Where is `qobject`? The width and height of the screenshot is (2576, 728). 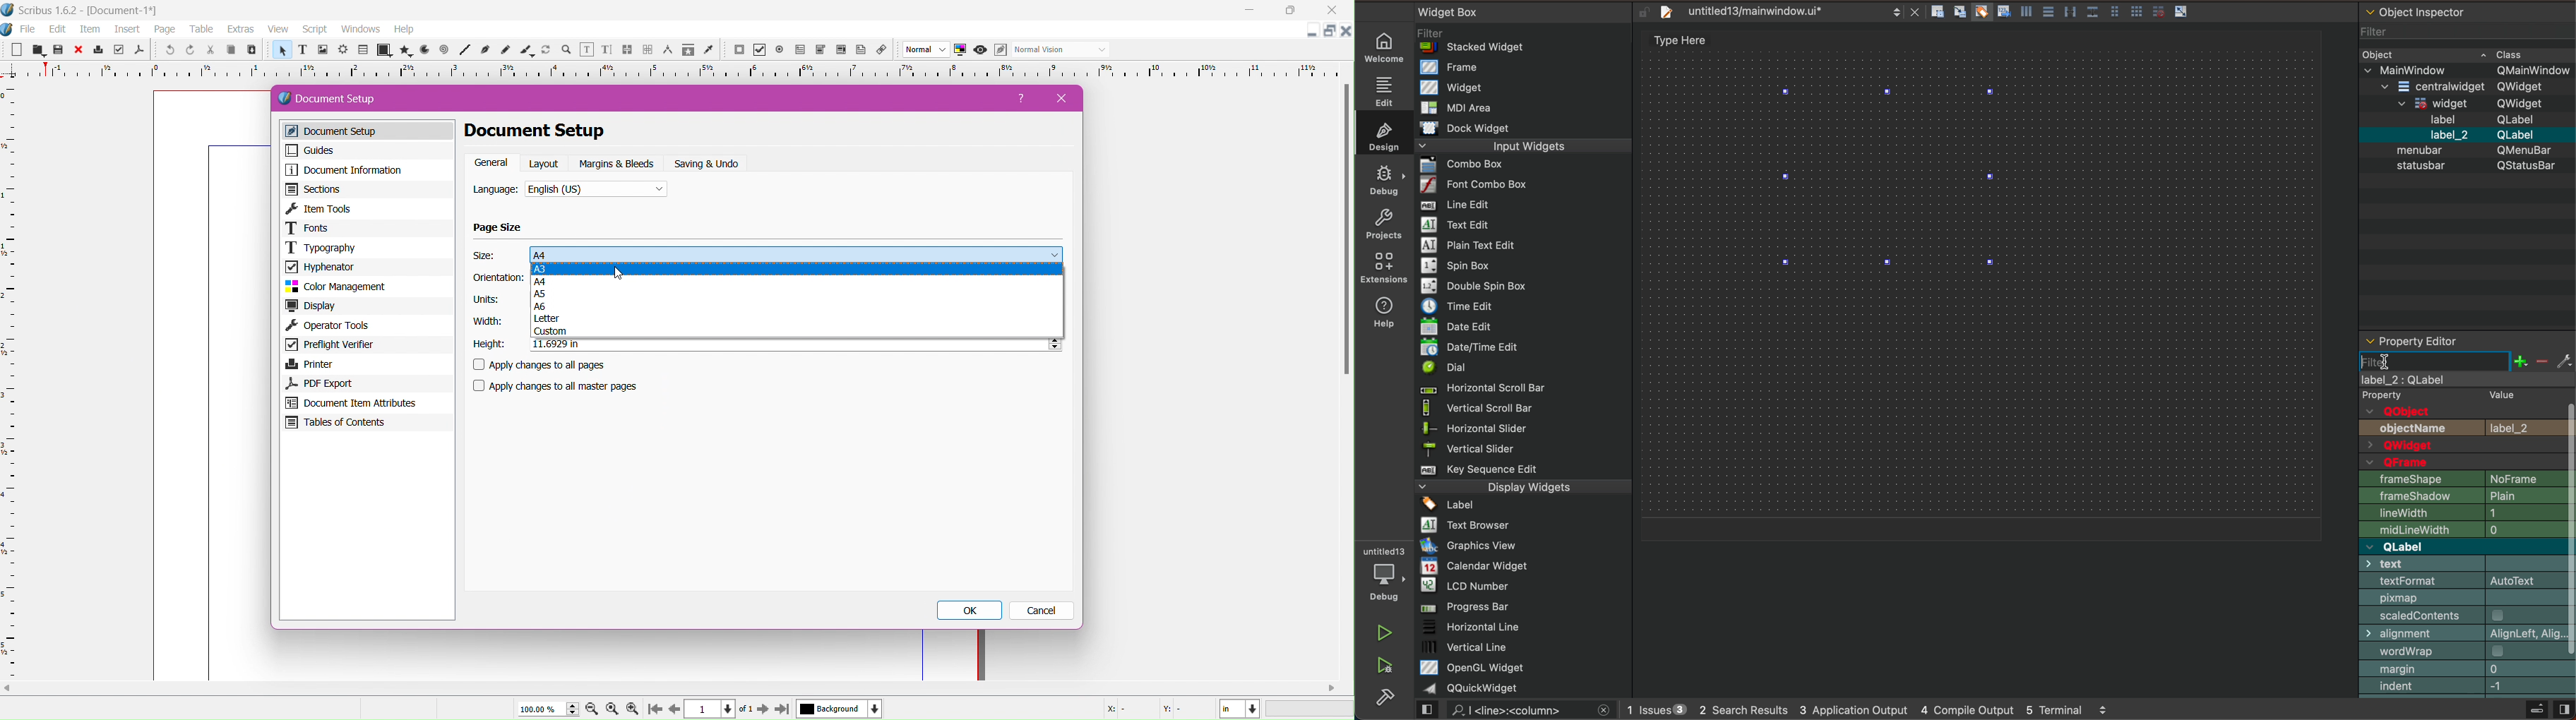
qobject is located at coordinates (2455, 411).